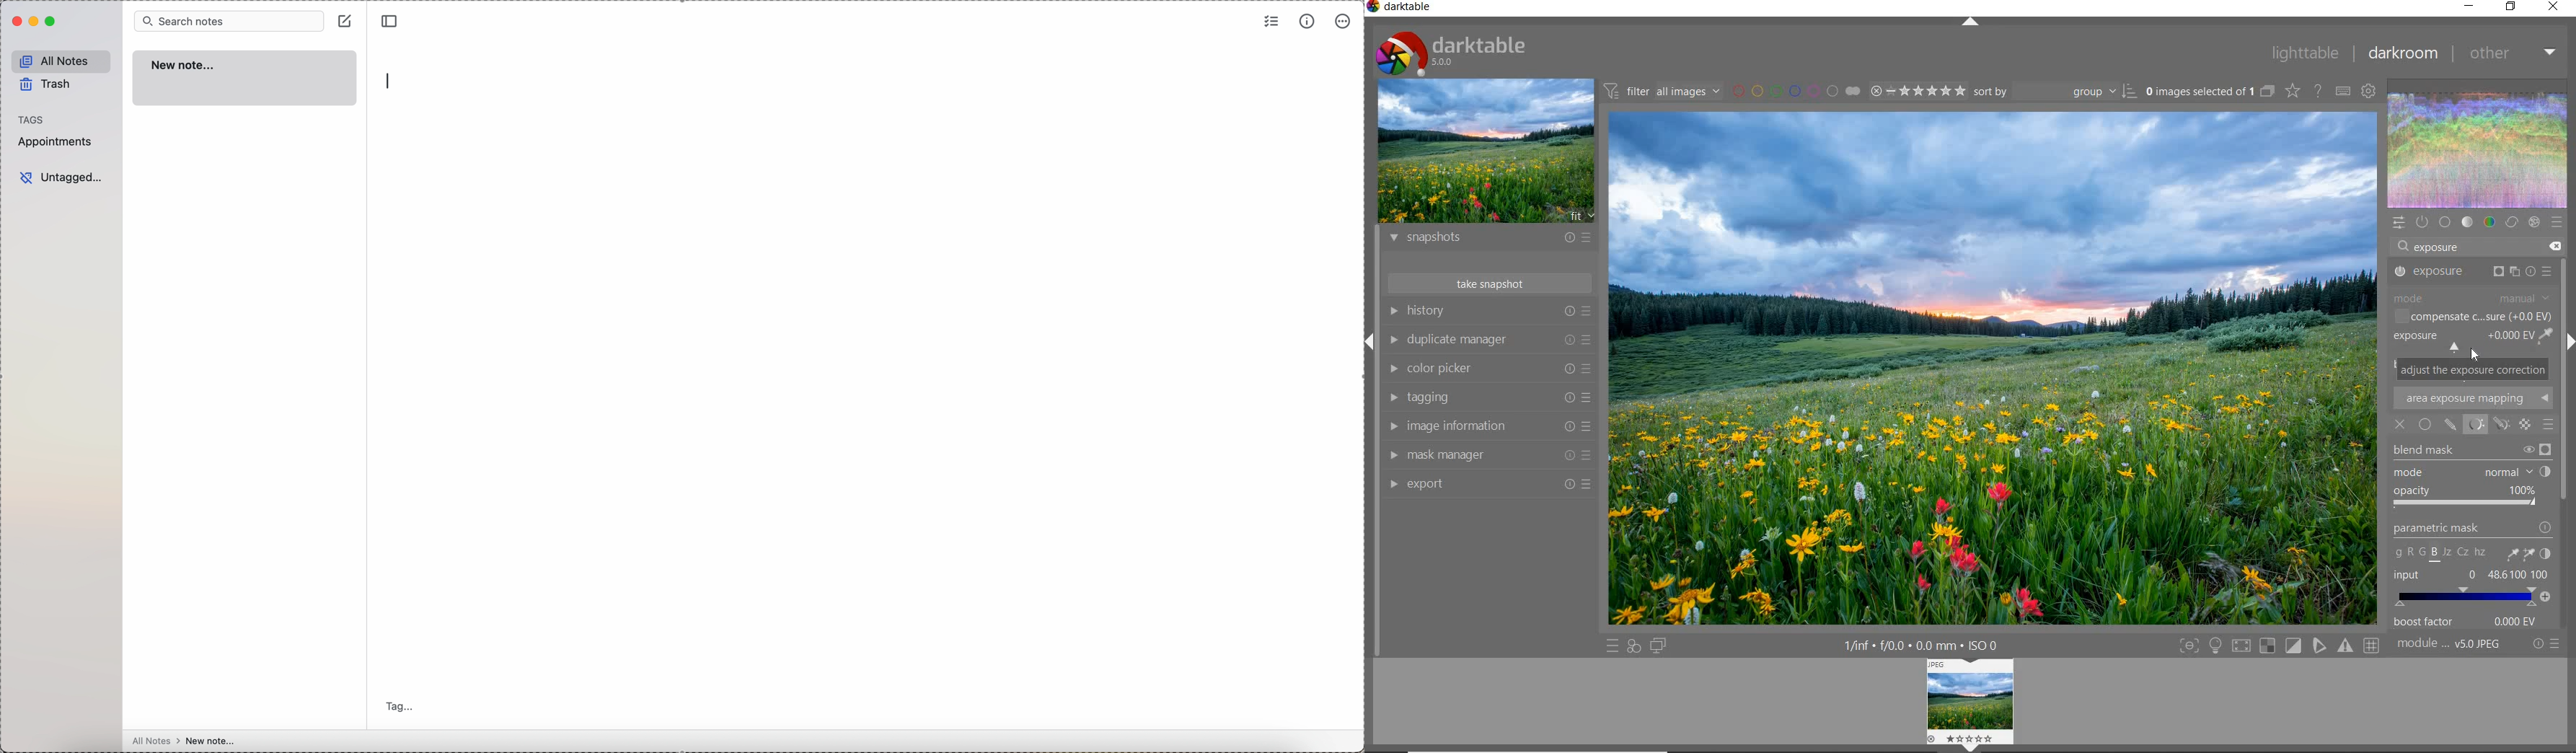 This screenshot has height=756, width=2576. I want to click on DELETE, so click(2556, 247).